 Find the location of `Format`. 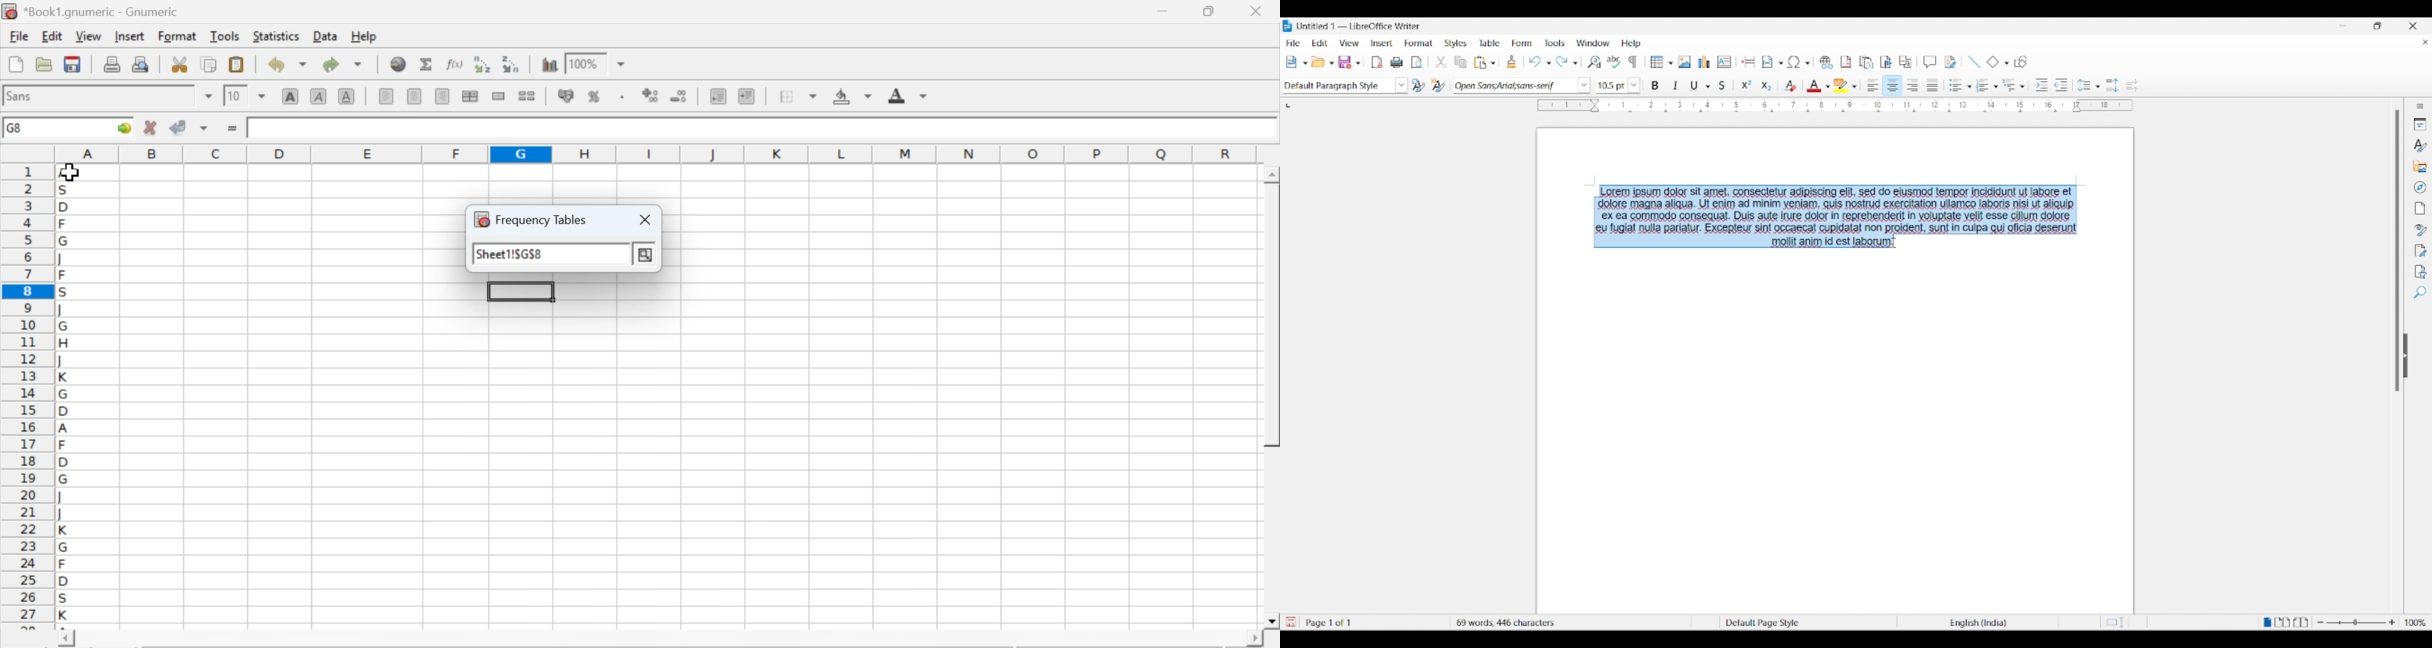

Format is located at coordinates (1419, 44).